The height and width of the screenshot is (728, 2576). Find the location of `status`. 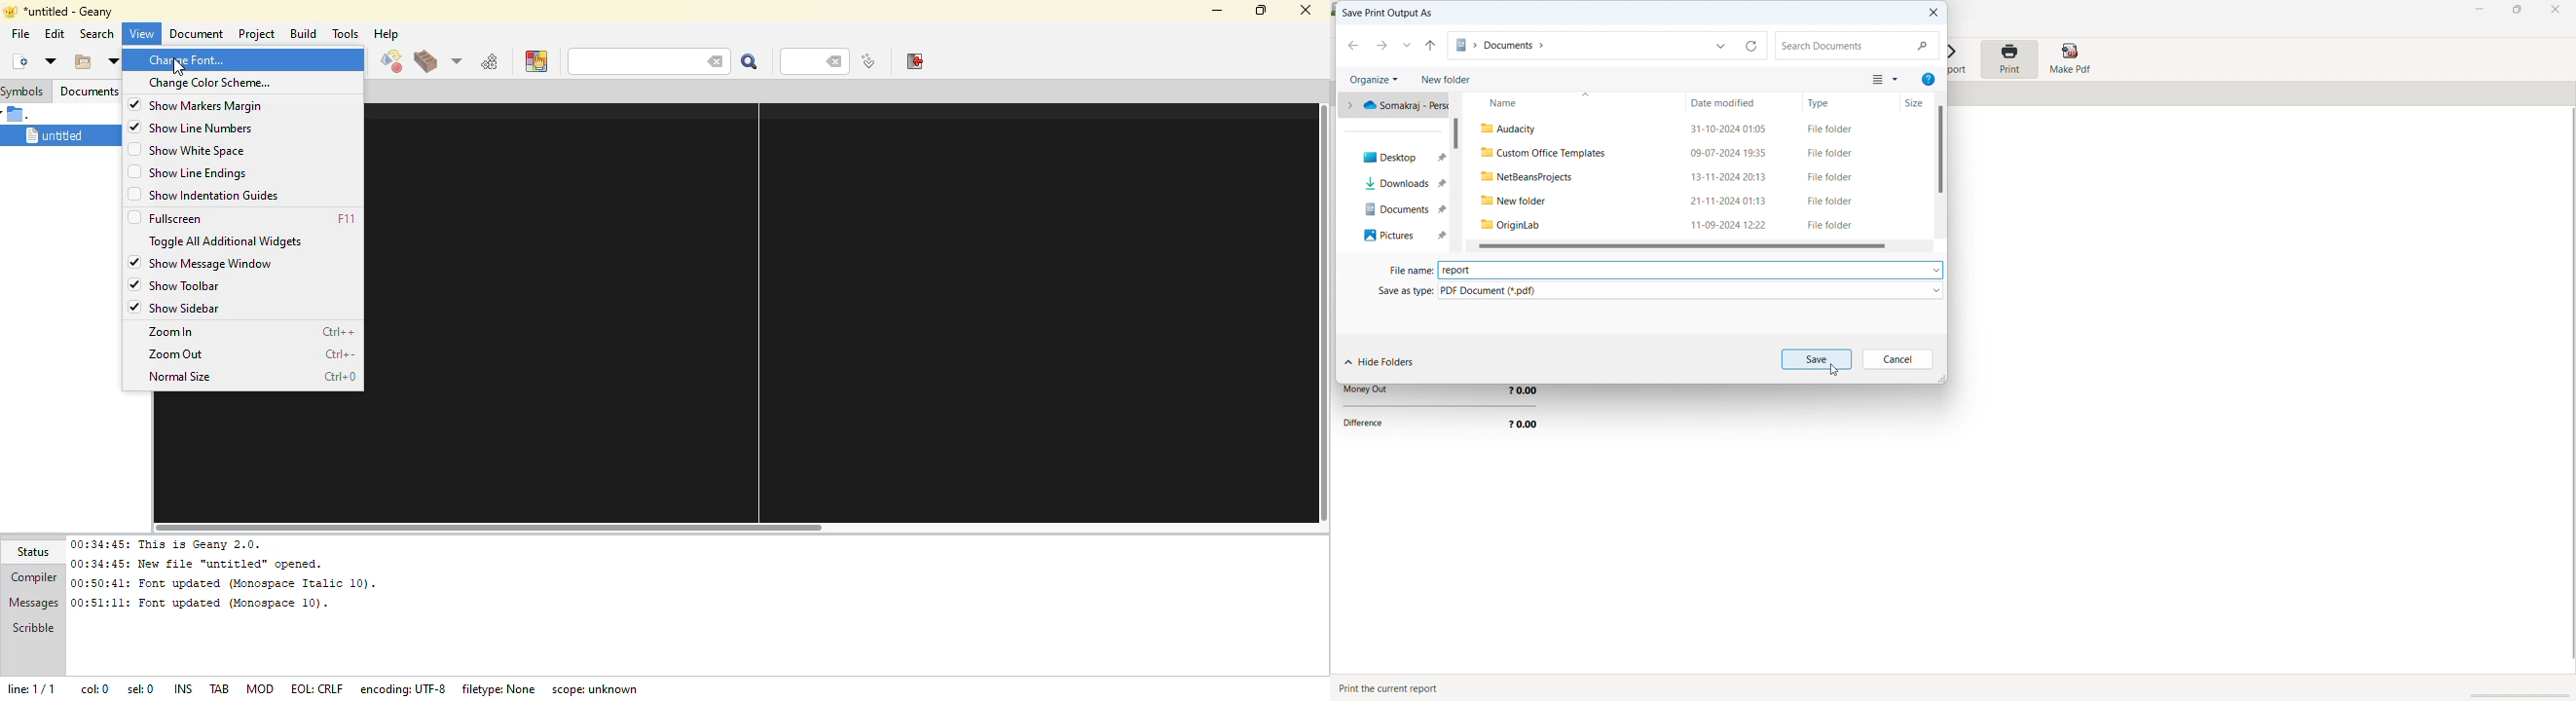

status is located at coordinates (37, 552).